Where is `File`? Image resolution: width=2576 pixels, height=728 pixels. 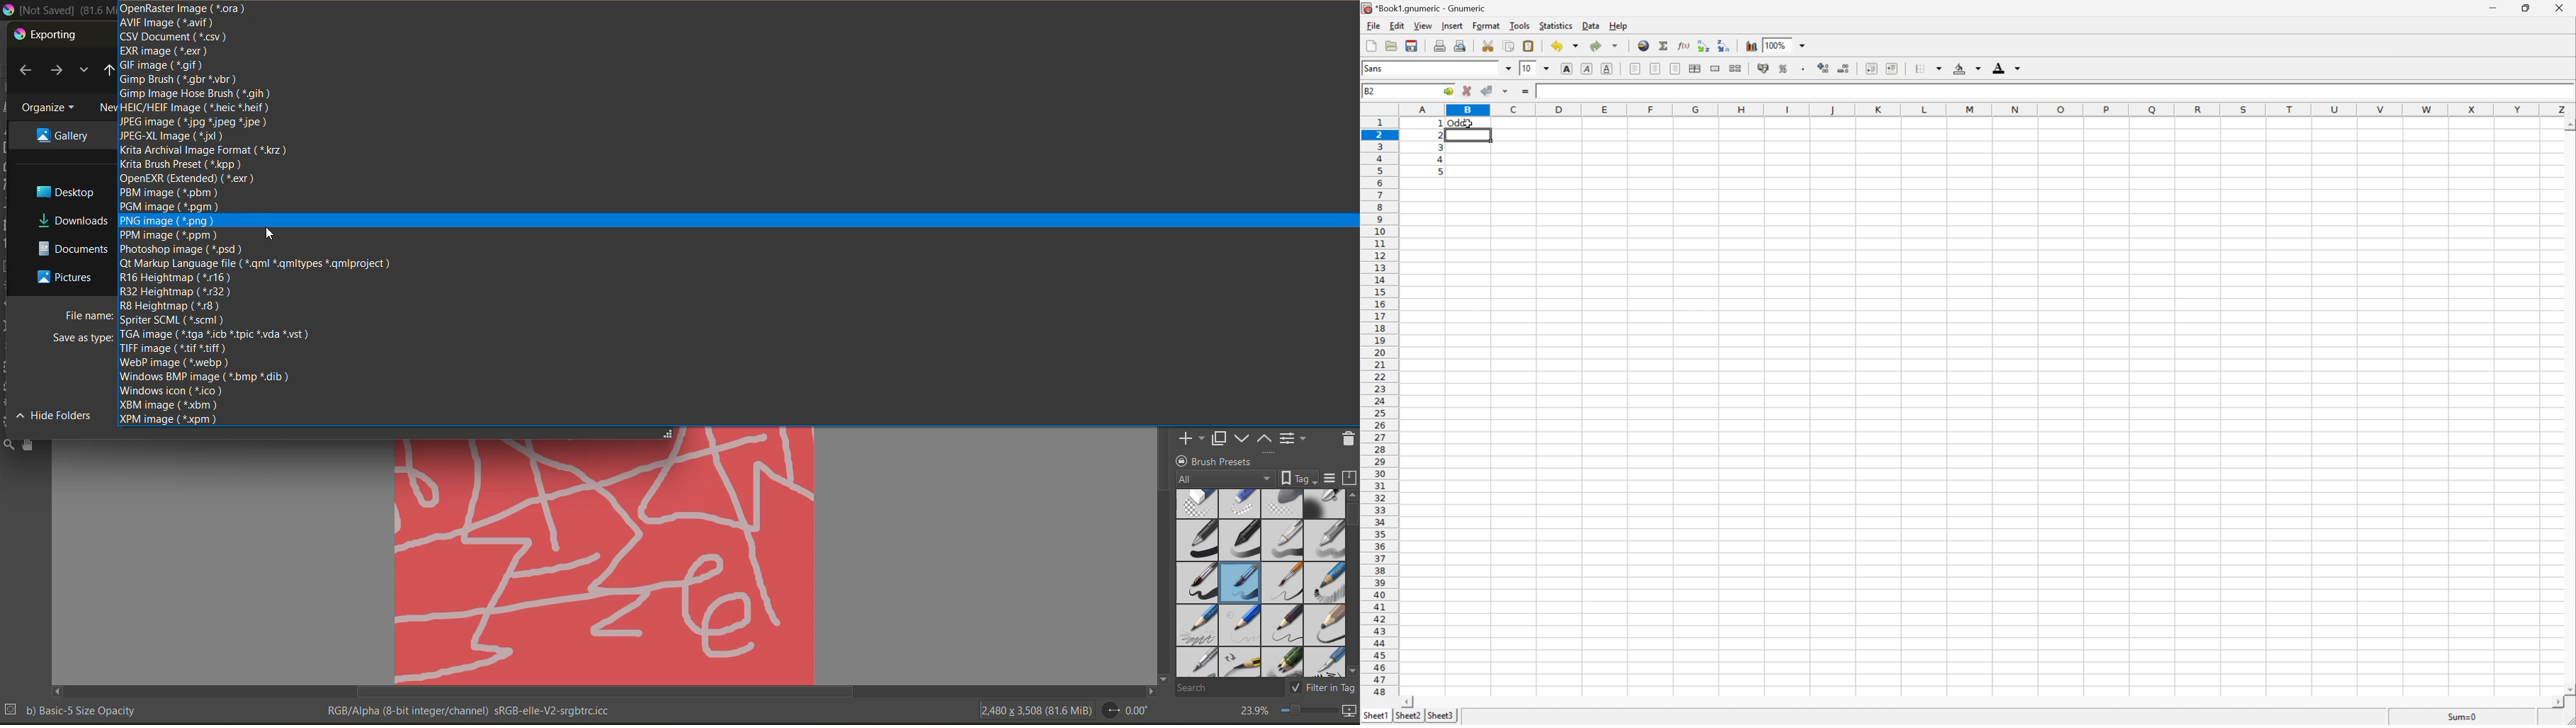
File is located at coordinates (1373, 27).